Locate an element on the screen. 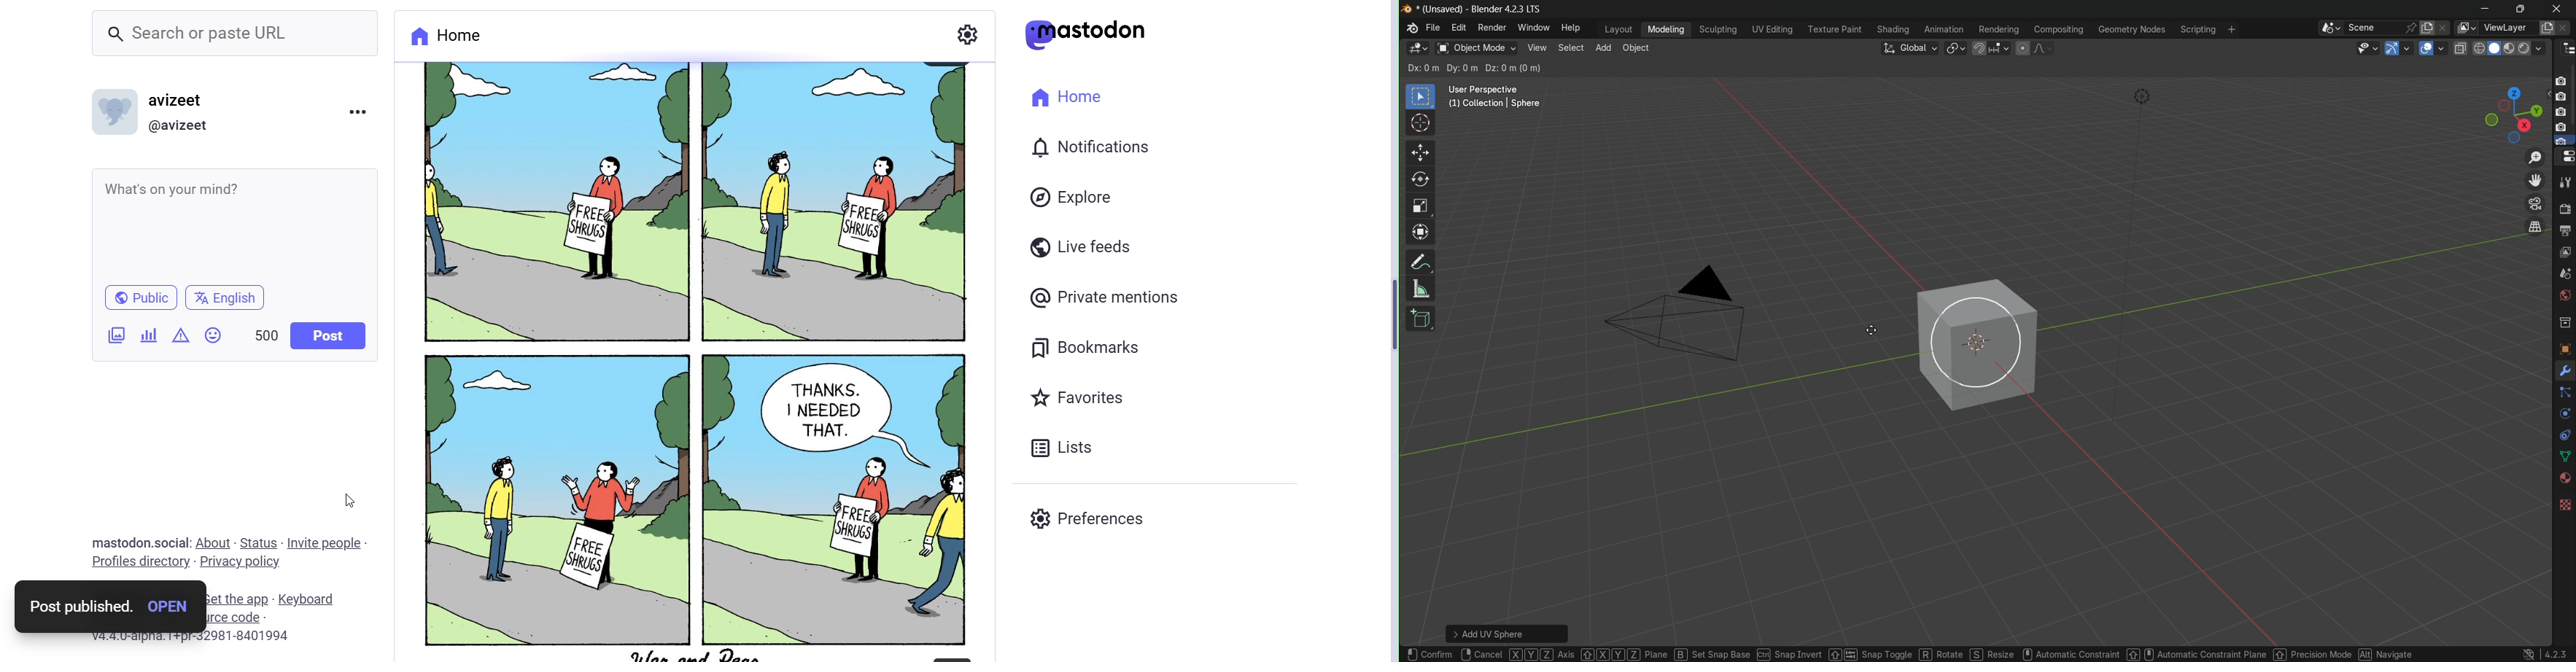 The width and height of the screenshot is (2576, 672). About is located at coordinates (215, 541).